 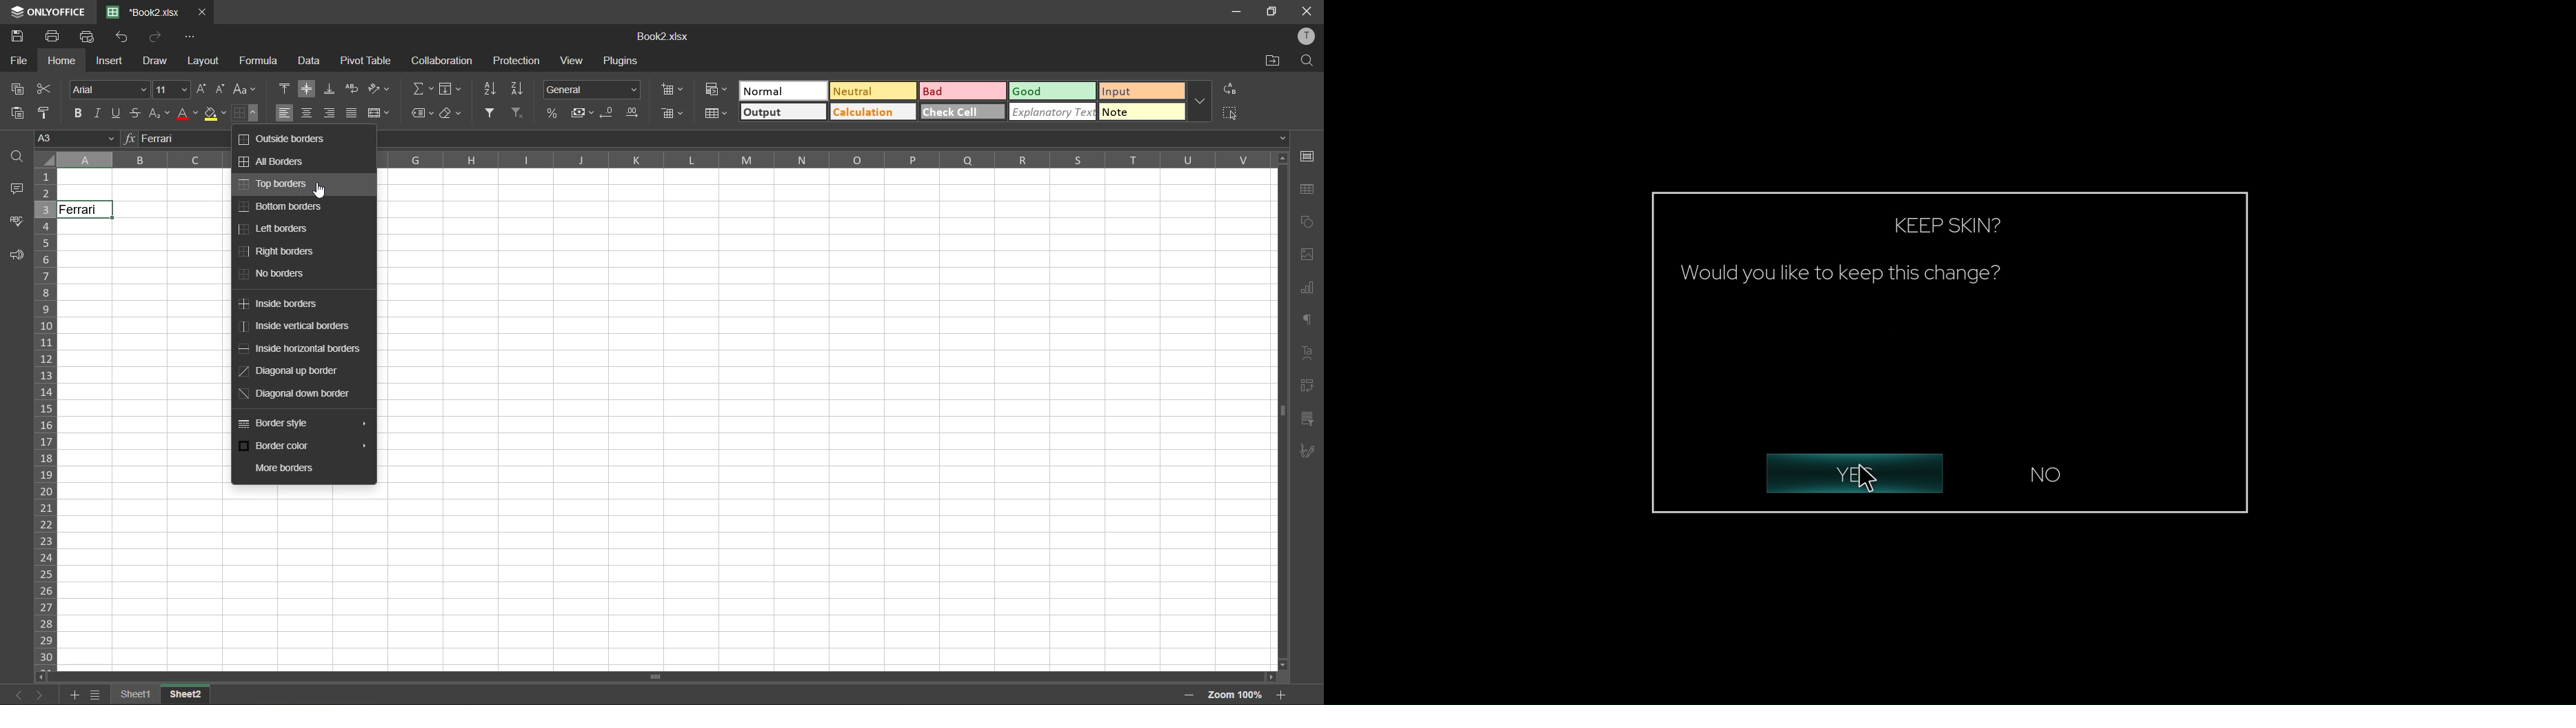 What do you see at coordinates (823, 159) in the screenshot?
I see `column names` at bounding box center [823, 159].